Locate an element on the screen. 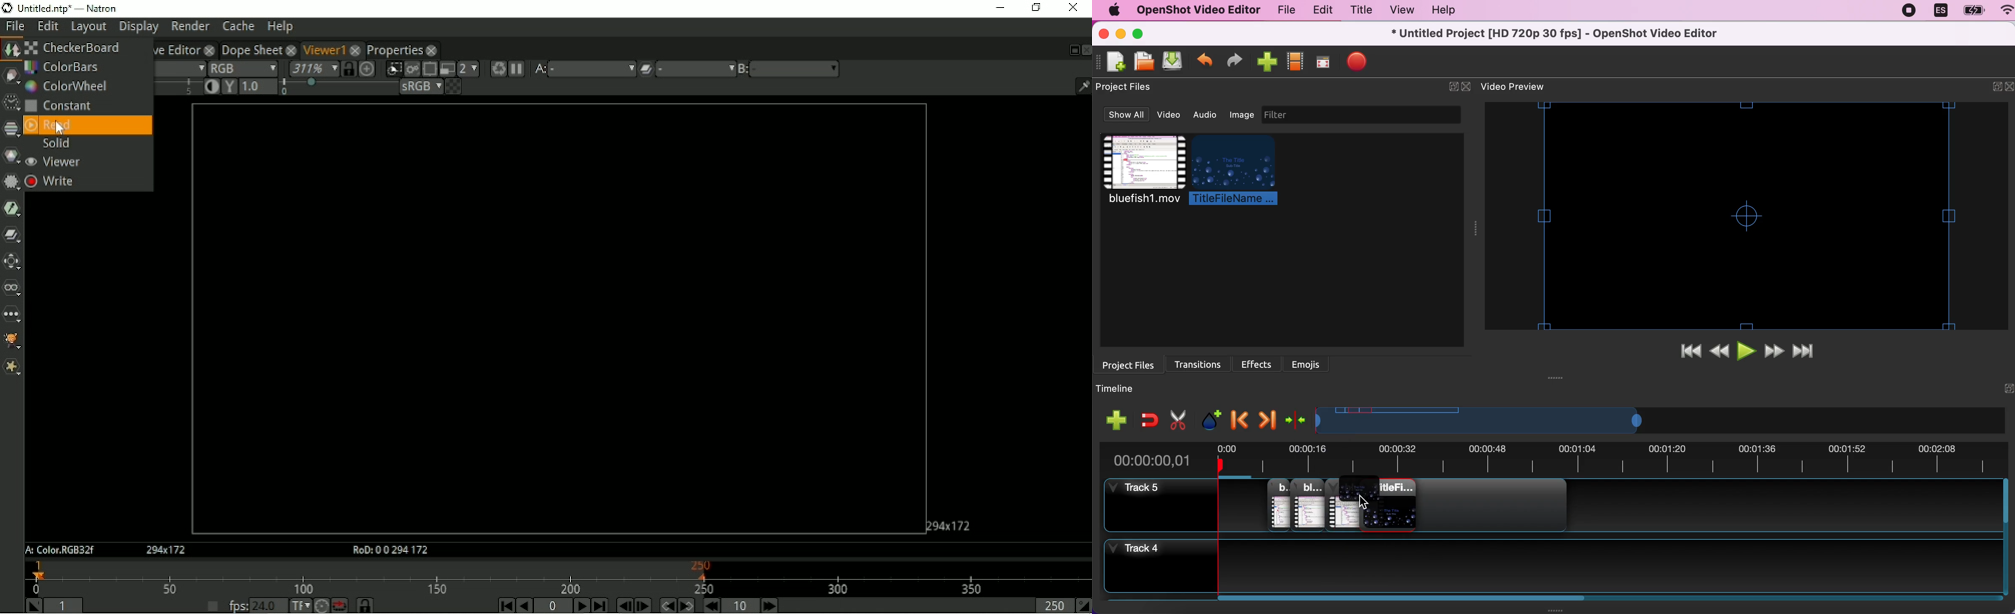  title is located at coordinates (1359, 11).